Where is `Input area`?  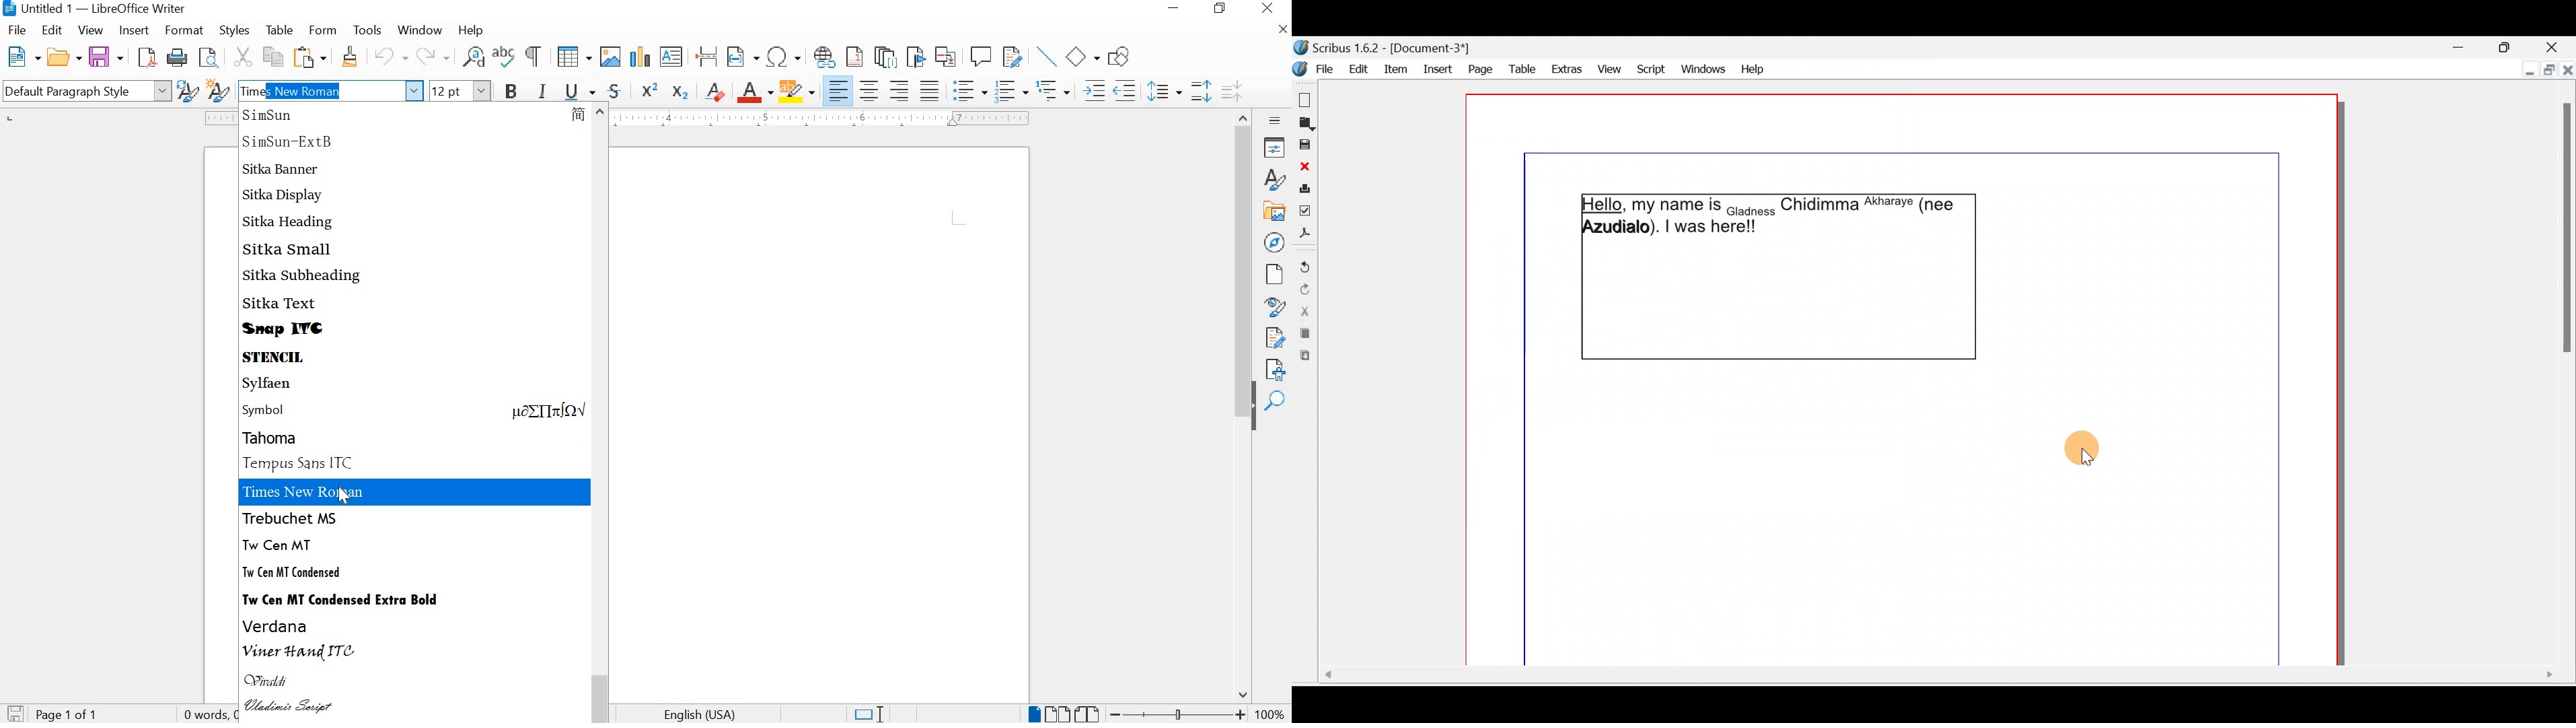 Input area is located at coordinates (1796, 511).